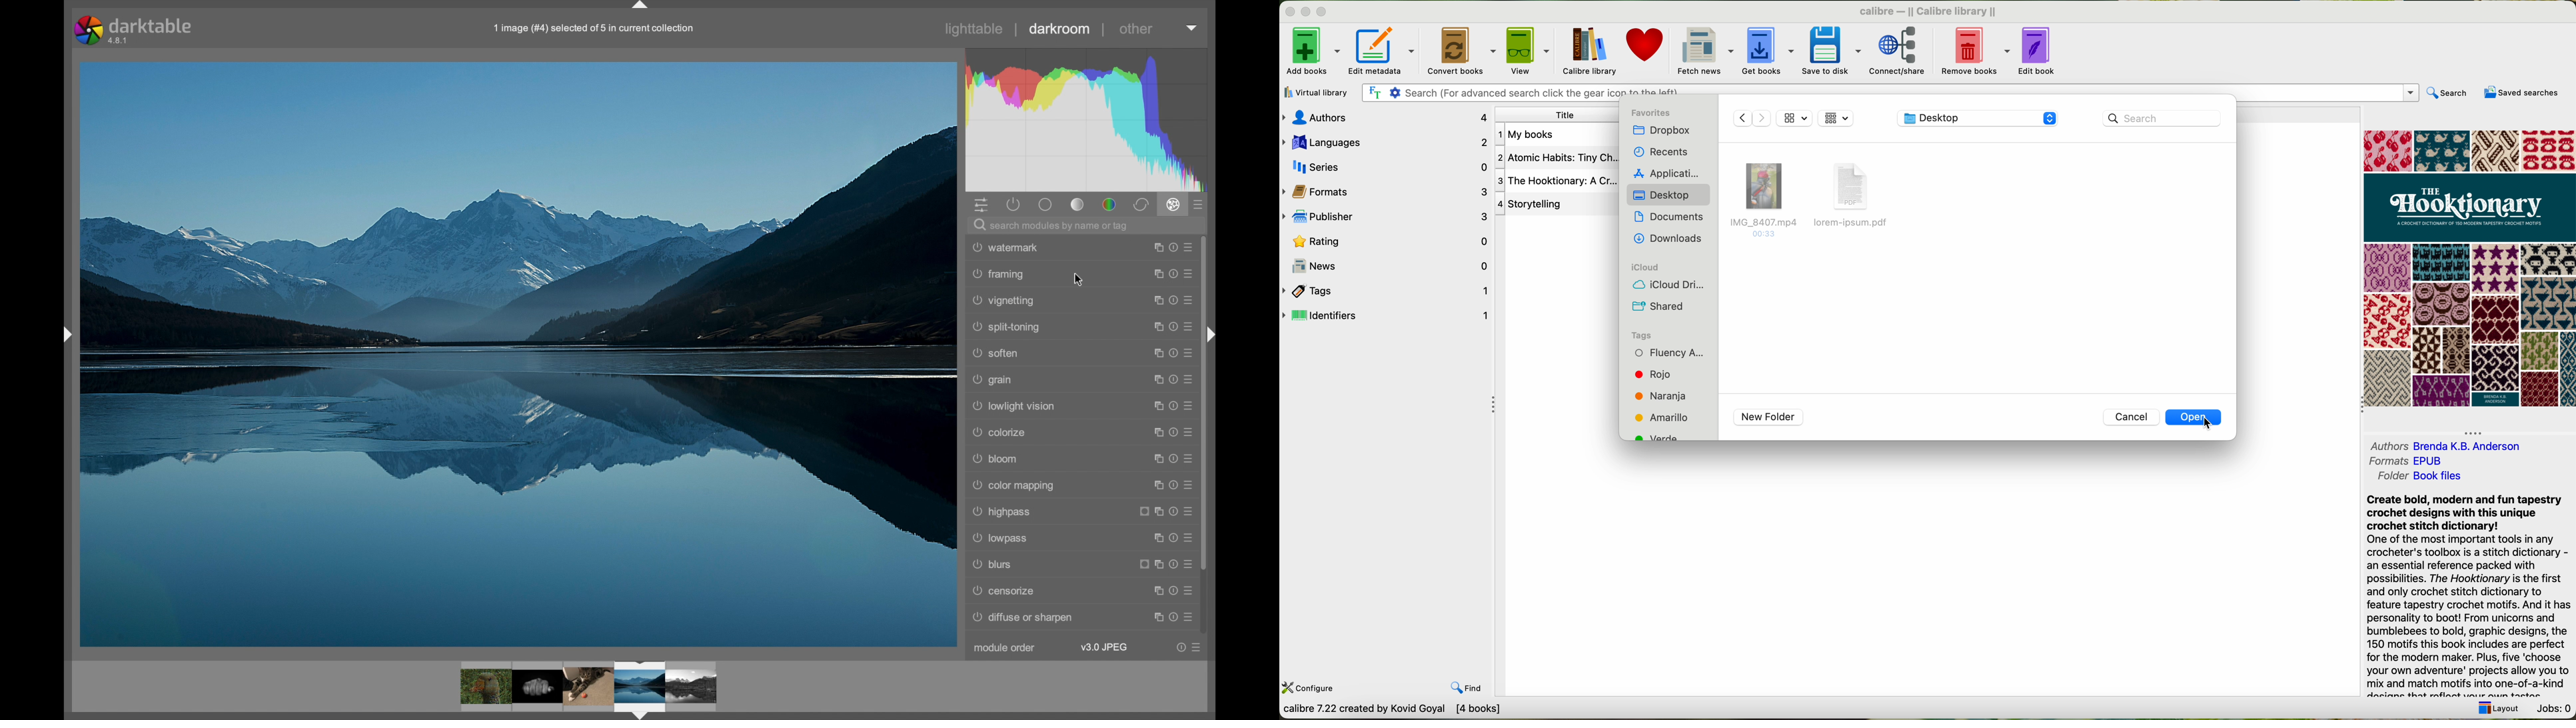  What do you see at coordinates (1173, 431) in the screenshot?
I see `more options` at bounding box center [1173, 431].